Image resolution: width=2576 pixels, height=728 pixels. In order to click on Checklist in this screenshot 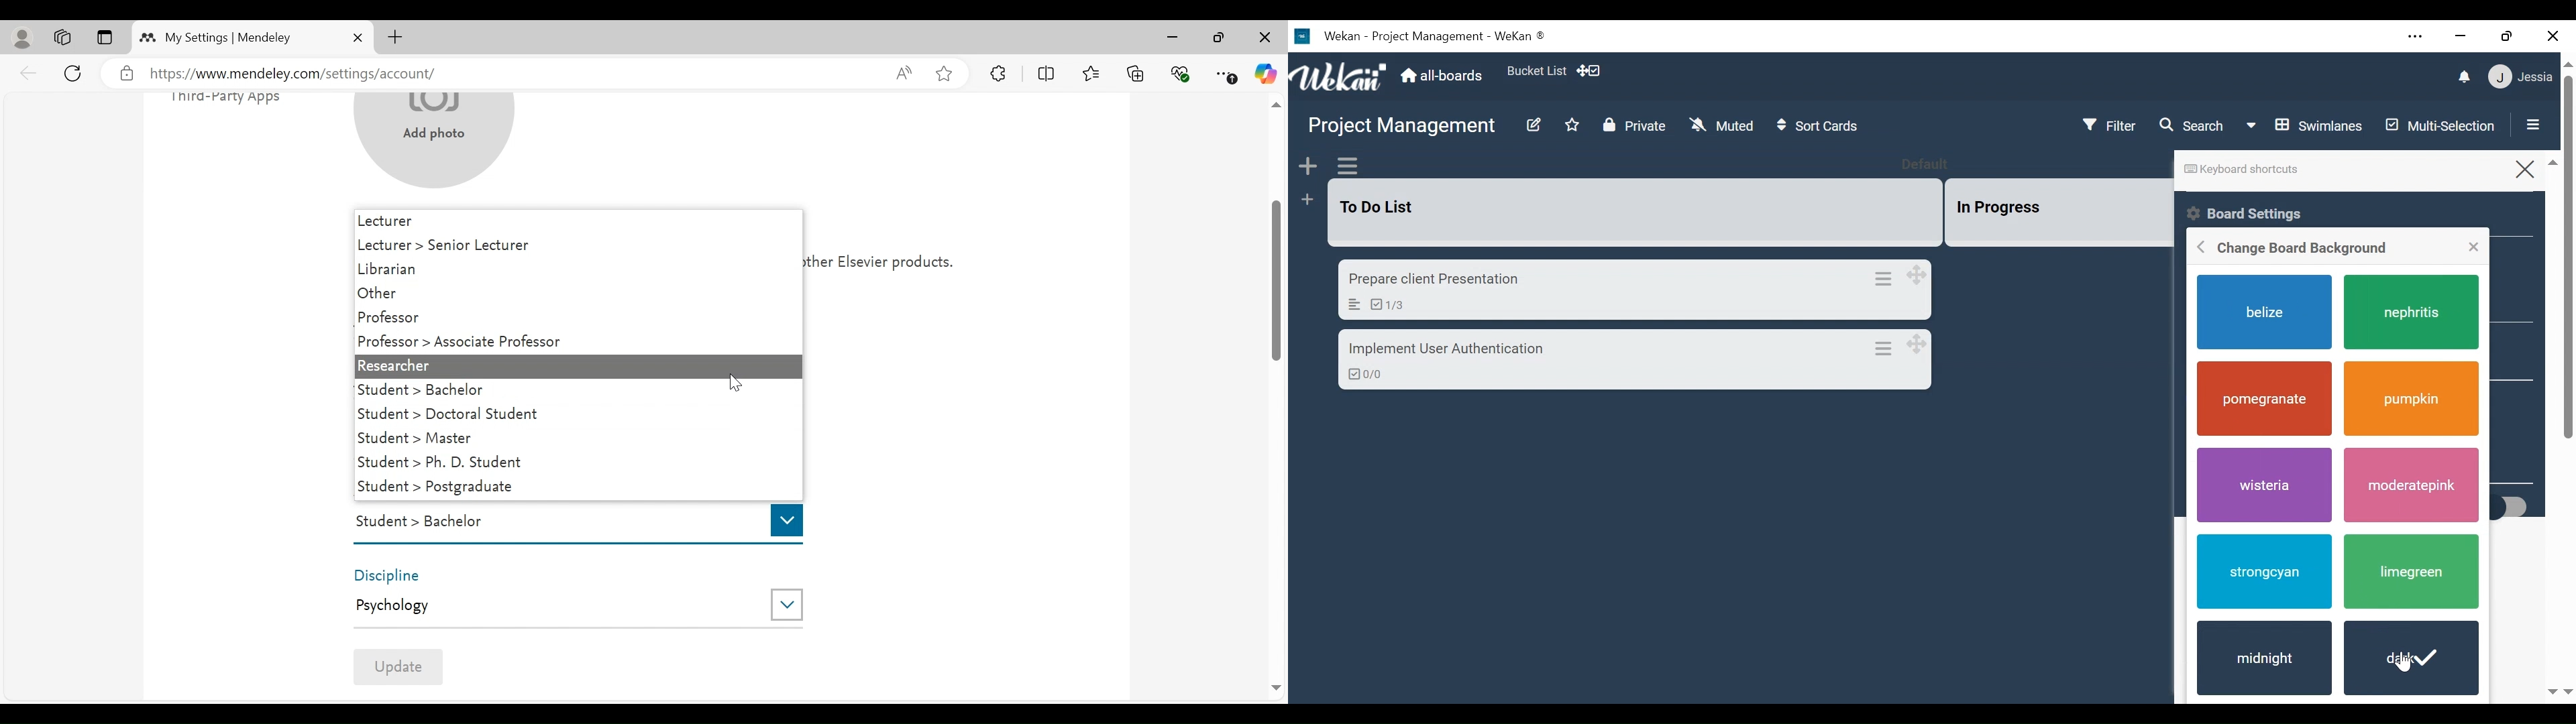, I will do `click(1382, 304)`.